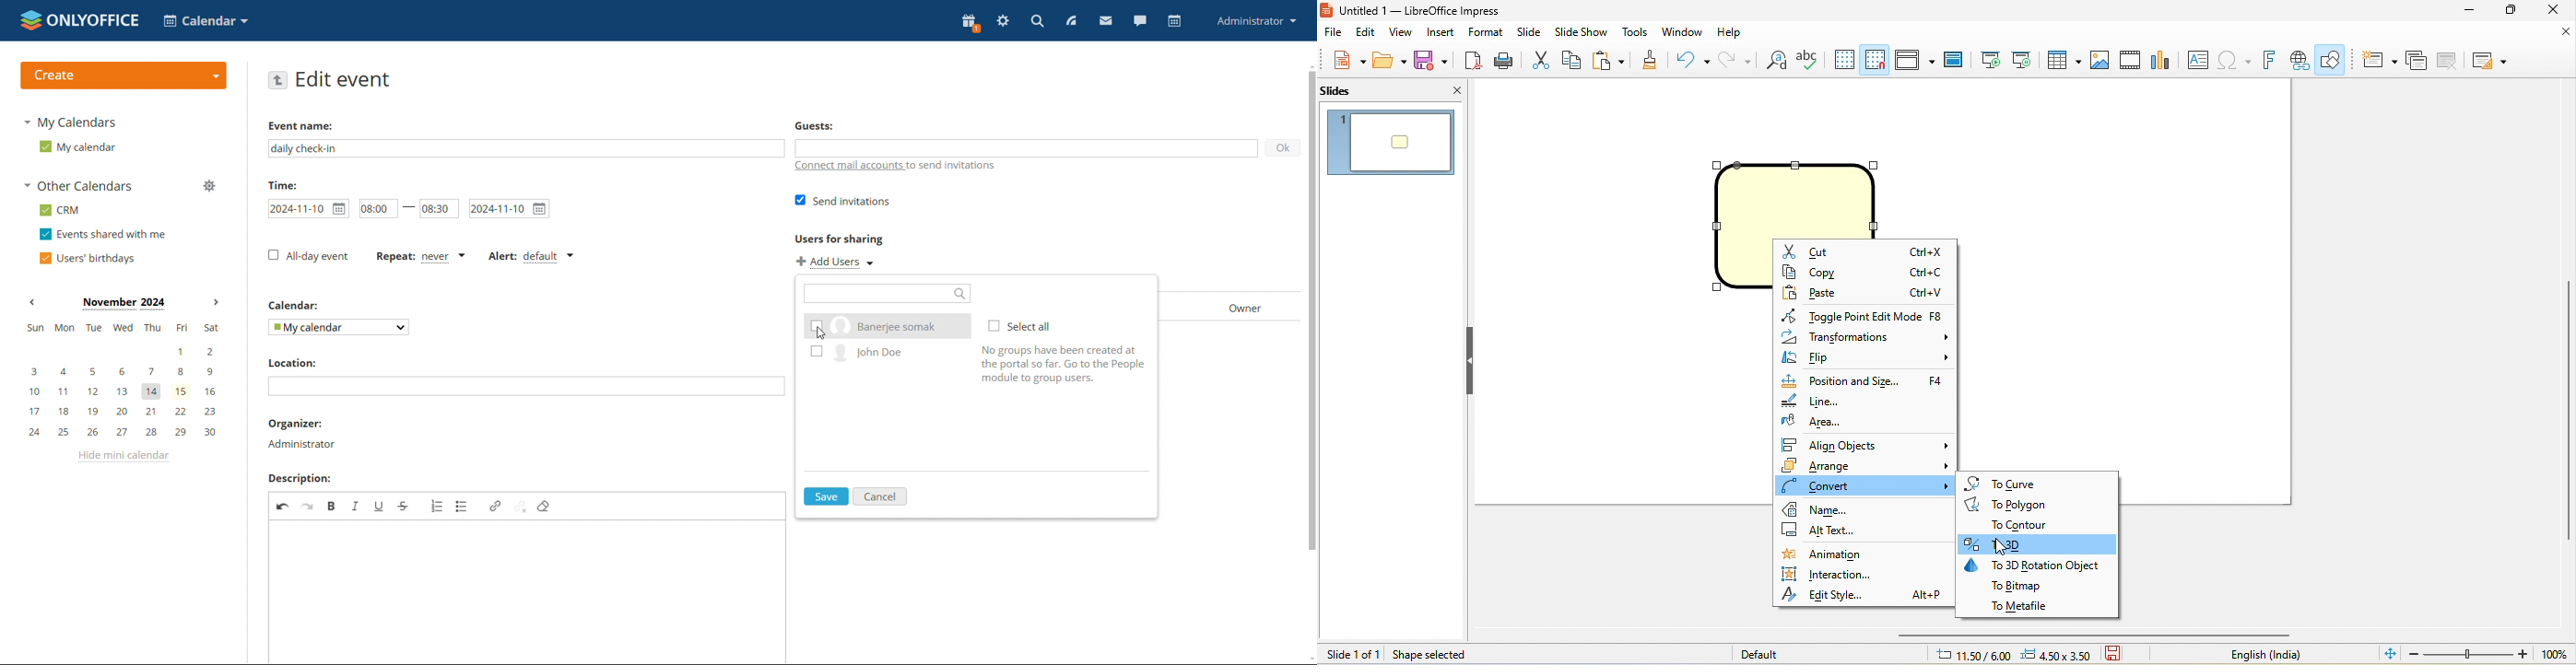 The height and width of the screenshot is (672, 2576). I want to click on slide 1 to 1, so click(1350, 654).